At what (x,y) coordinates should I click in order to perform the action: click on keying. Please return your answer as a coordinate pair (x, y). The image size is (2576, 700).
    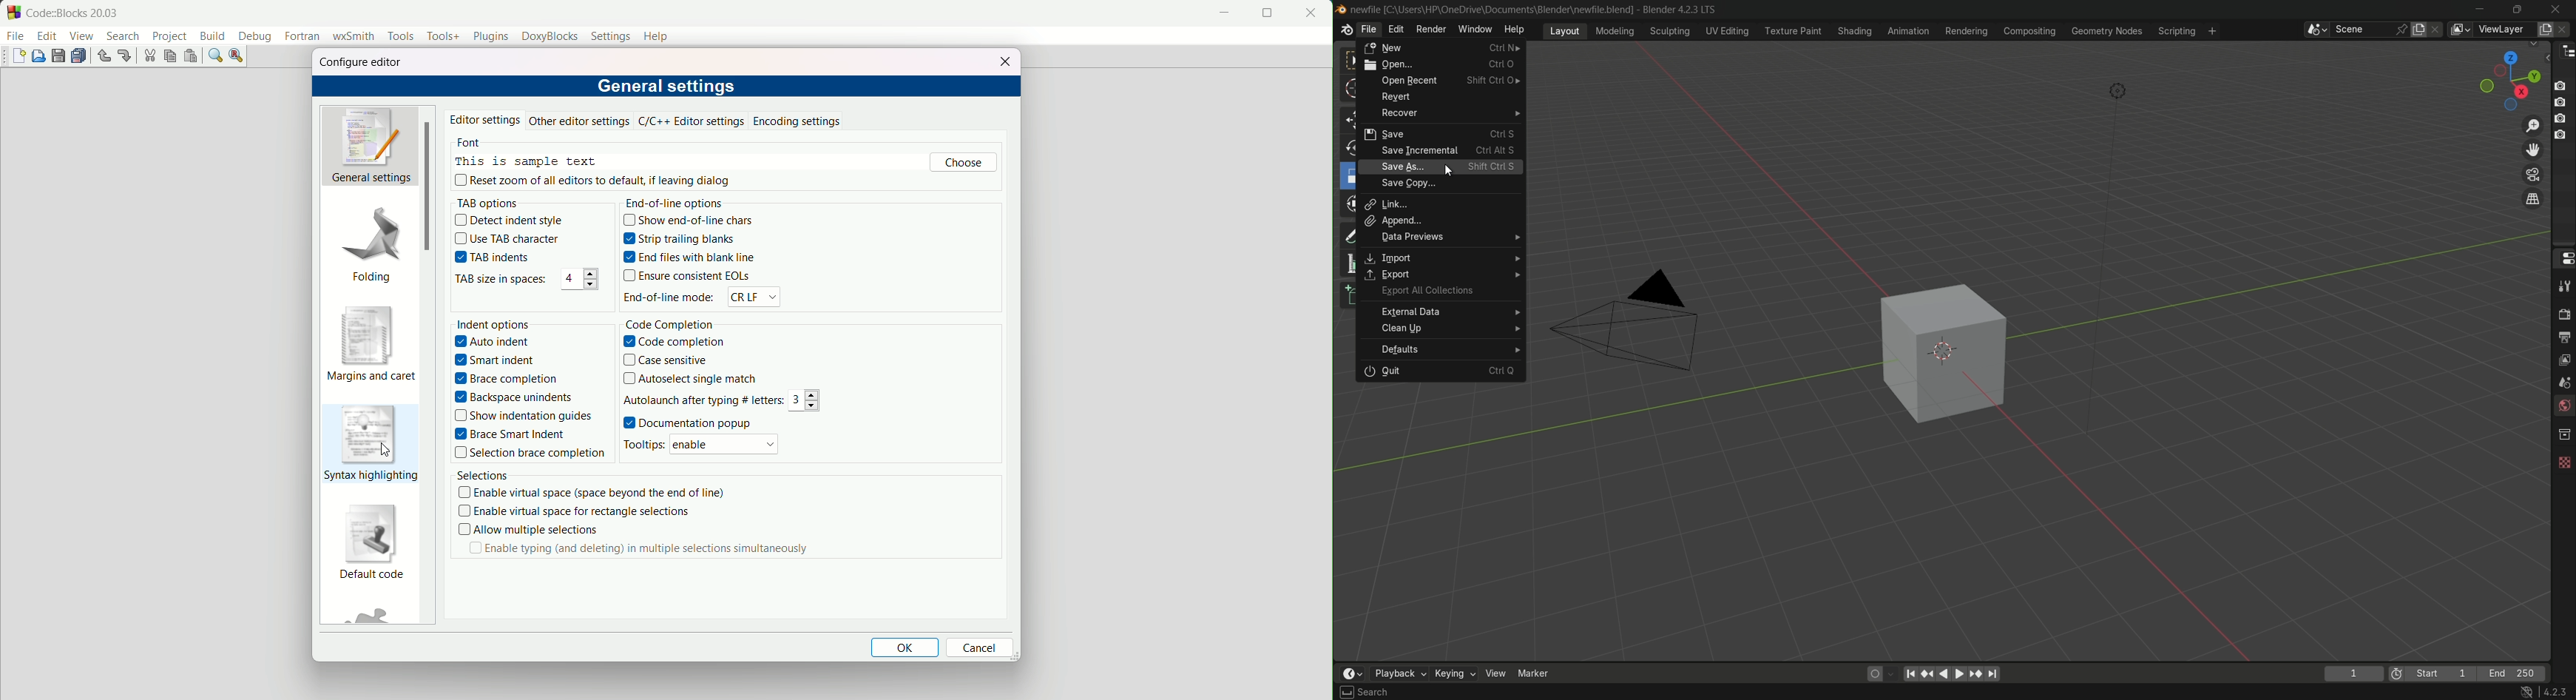
    Looking at the image, I should click on (1454, 675).